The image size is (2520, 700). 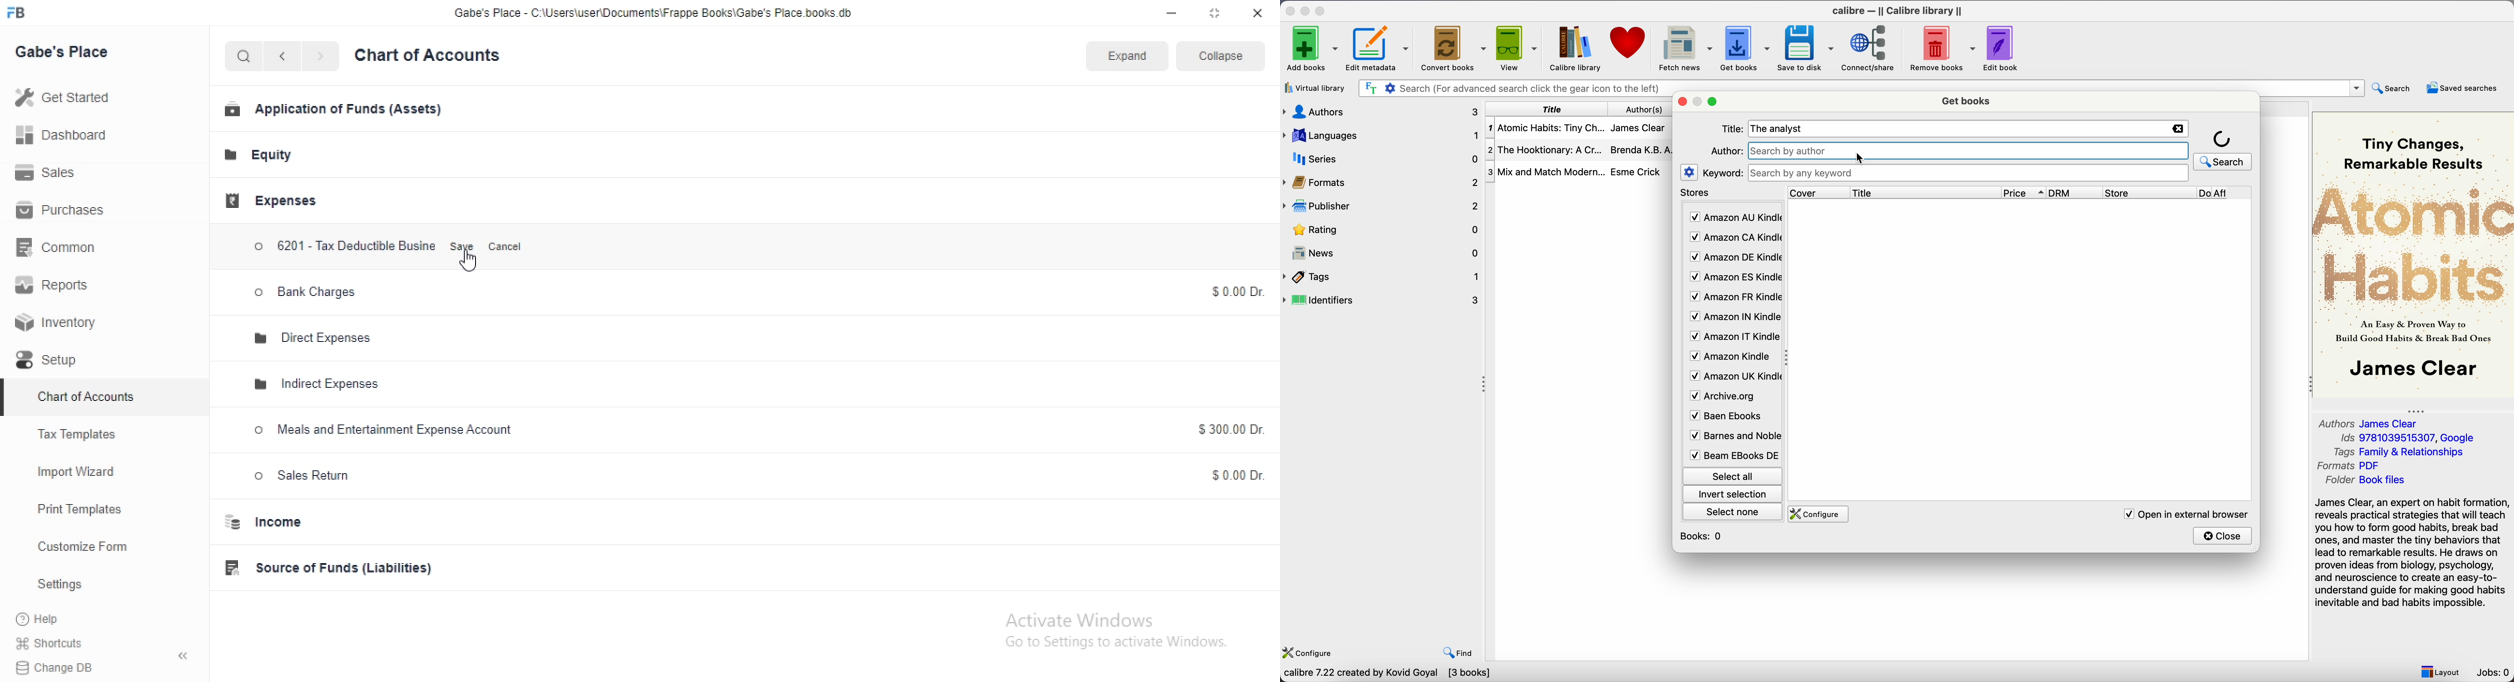 What do you see at coordinates (1704, 536) in the screenshot?
I see `books: 0` at bounding box center [1704, 536].